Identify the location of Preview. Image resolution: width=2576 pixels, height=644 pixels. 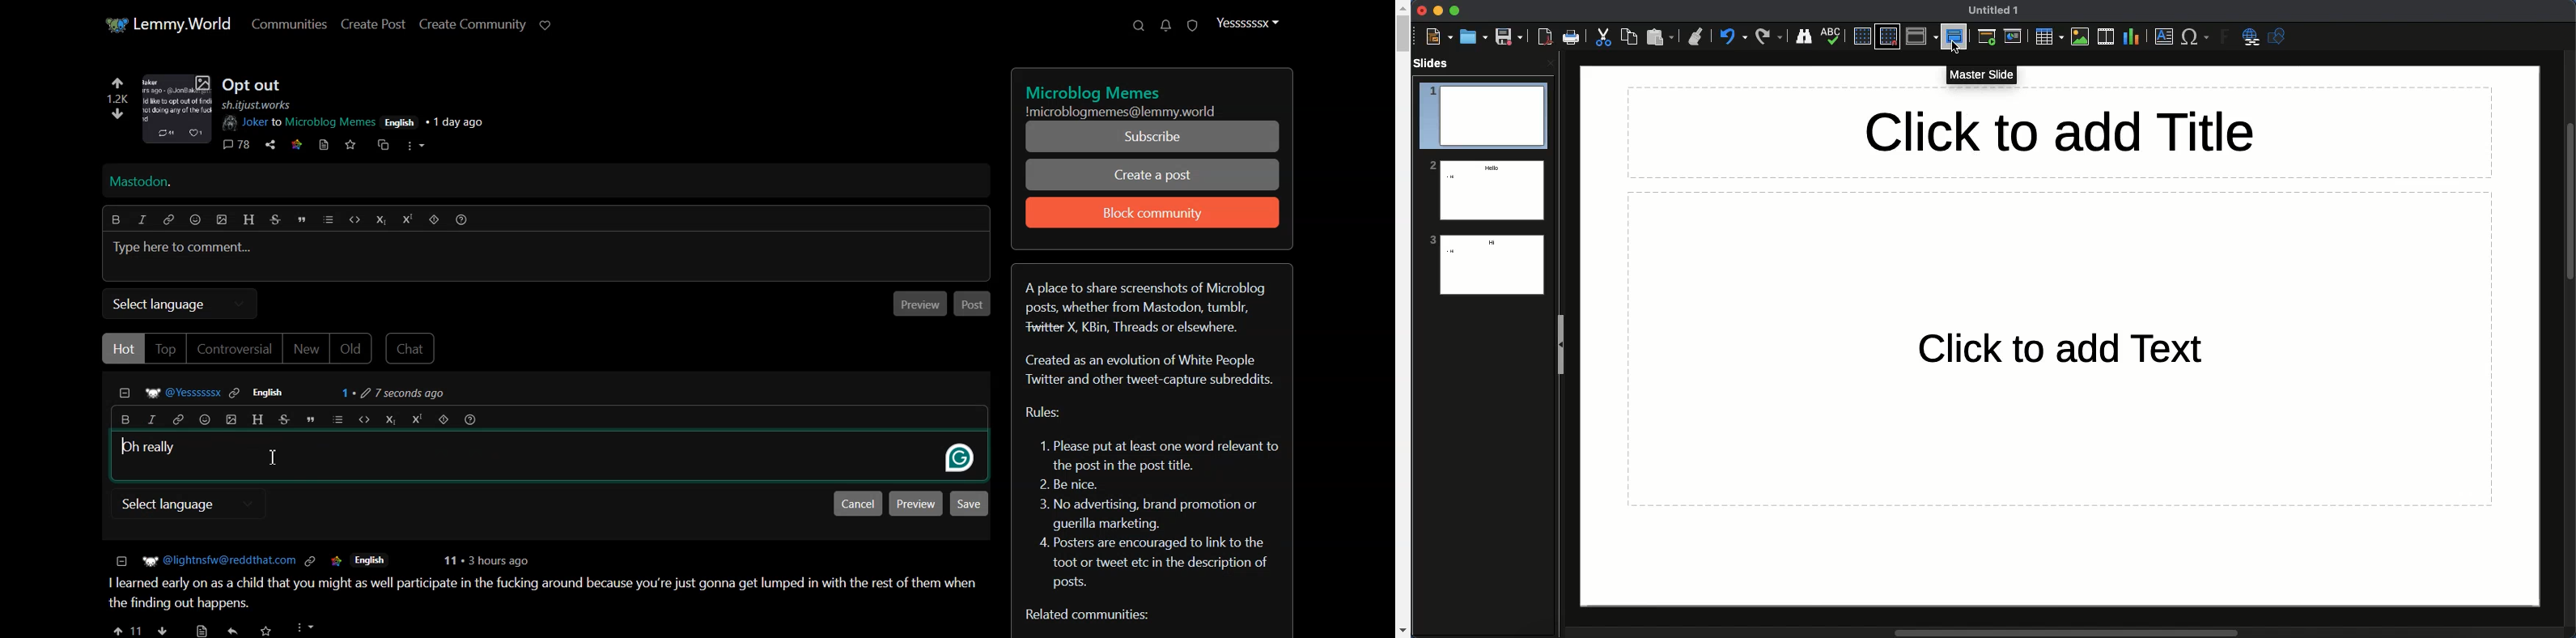
(916, 503).